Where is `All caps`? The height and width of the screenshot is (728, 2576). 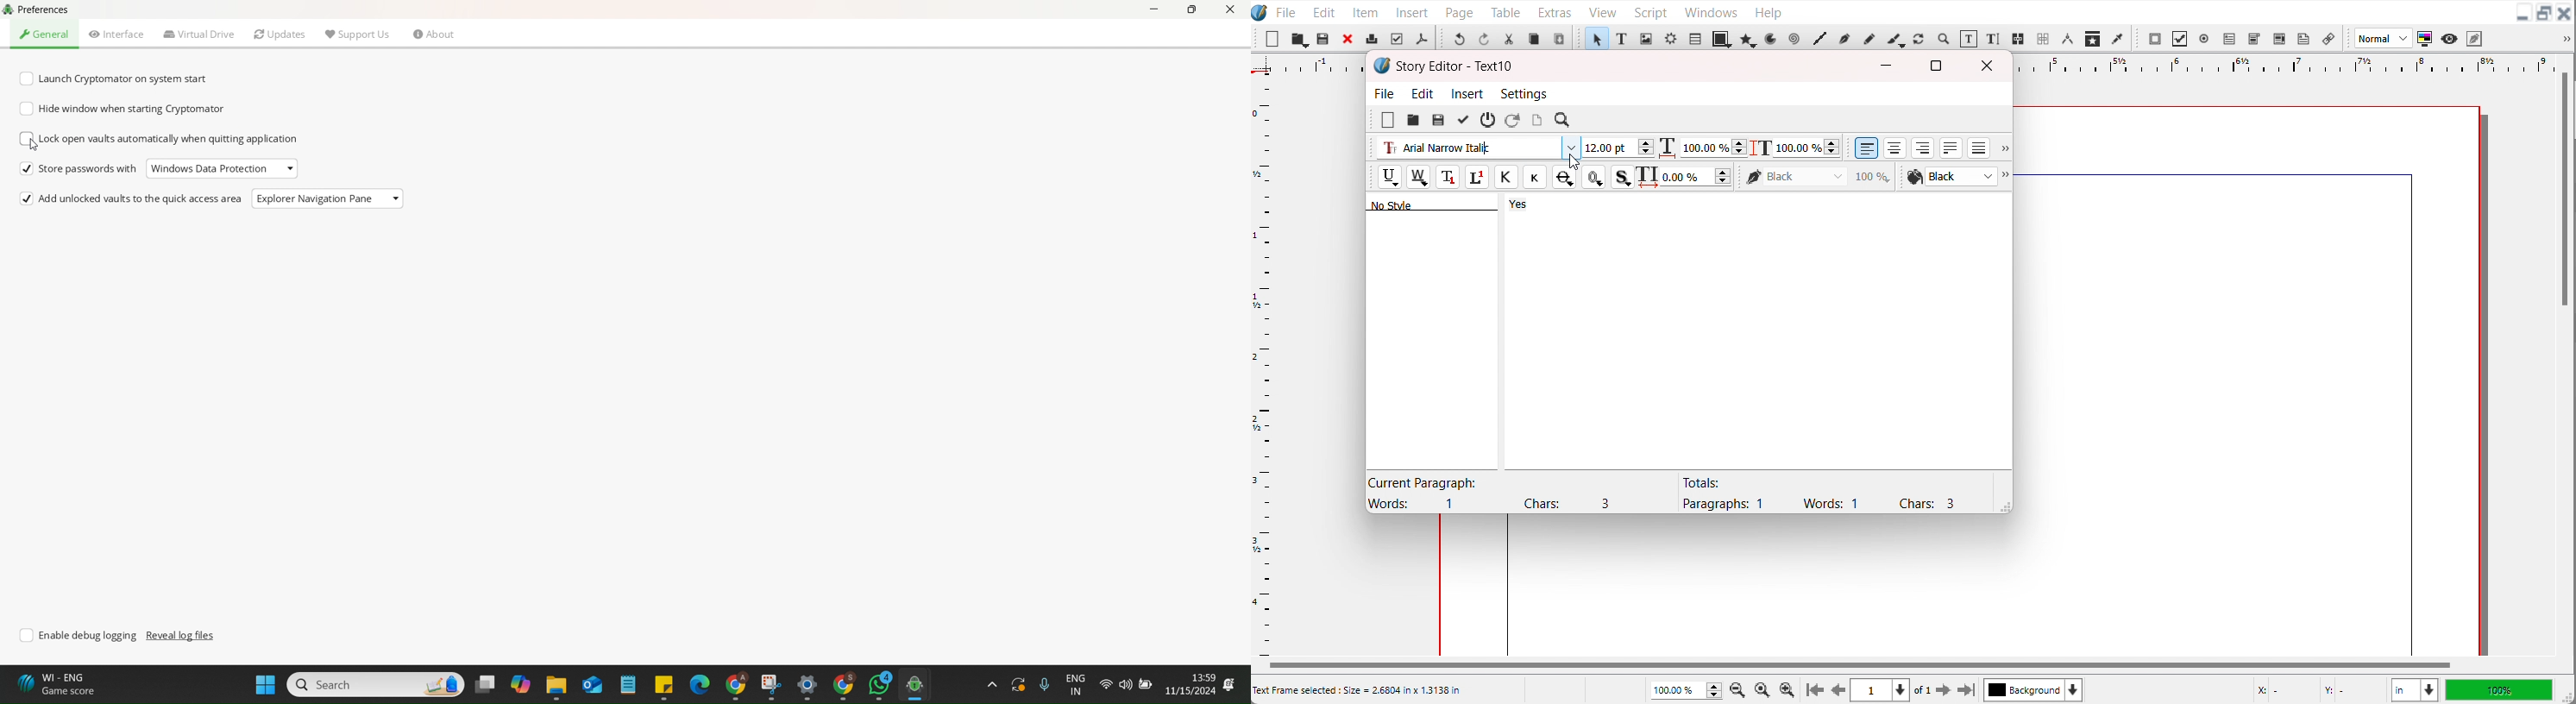
All caps is located at coordinates (1505, 177).